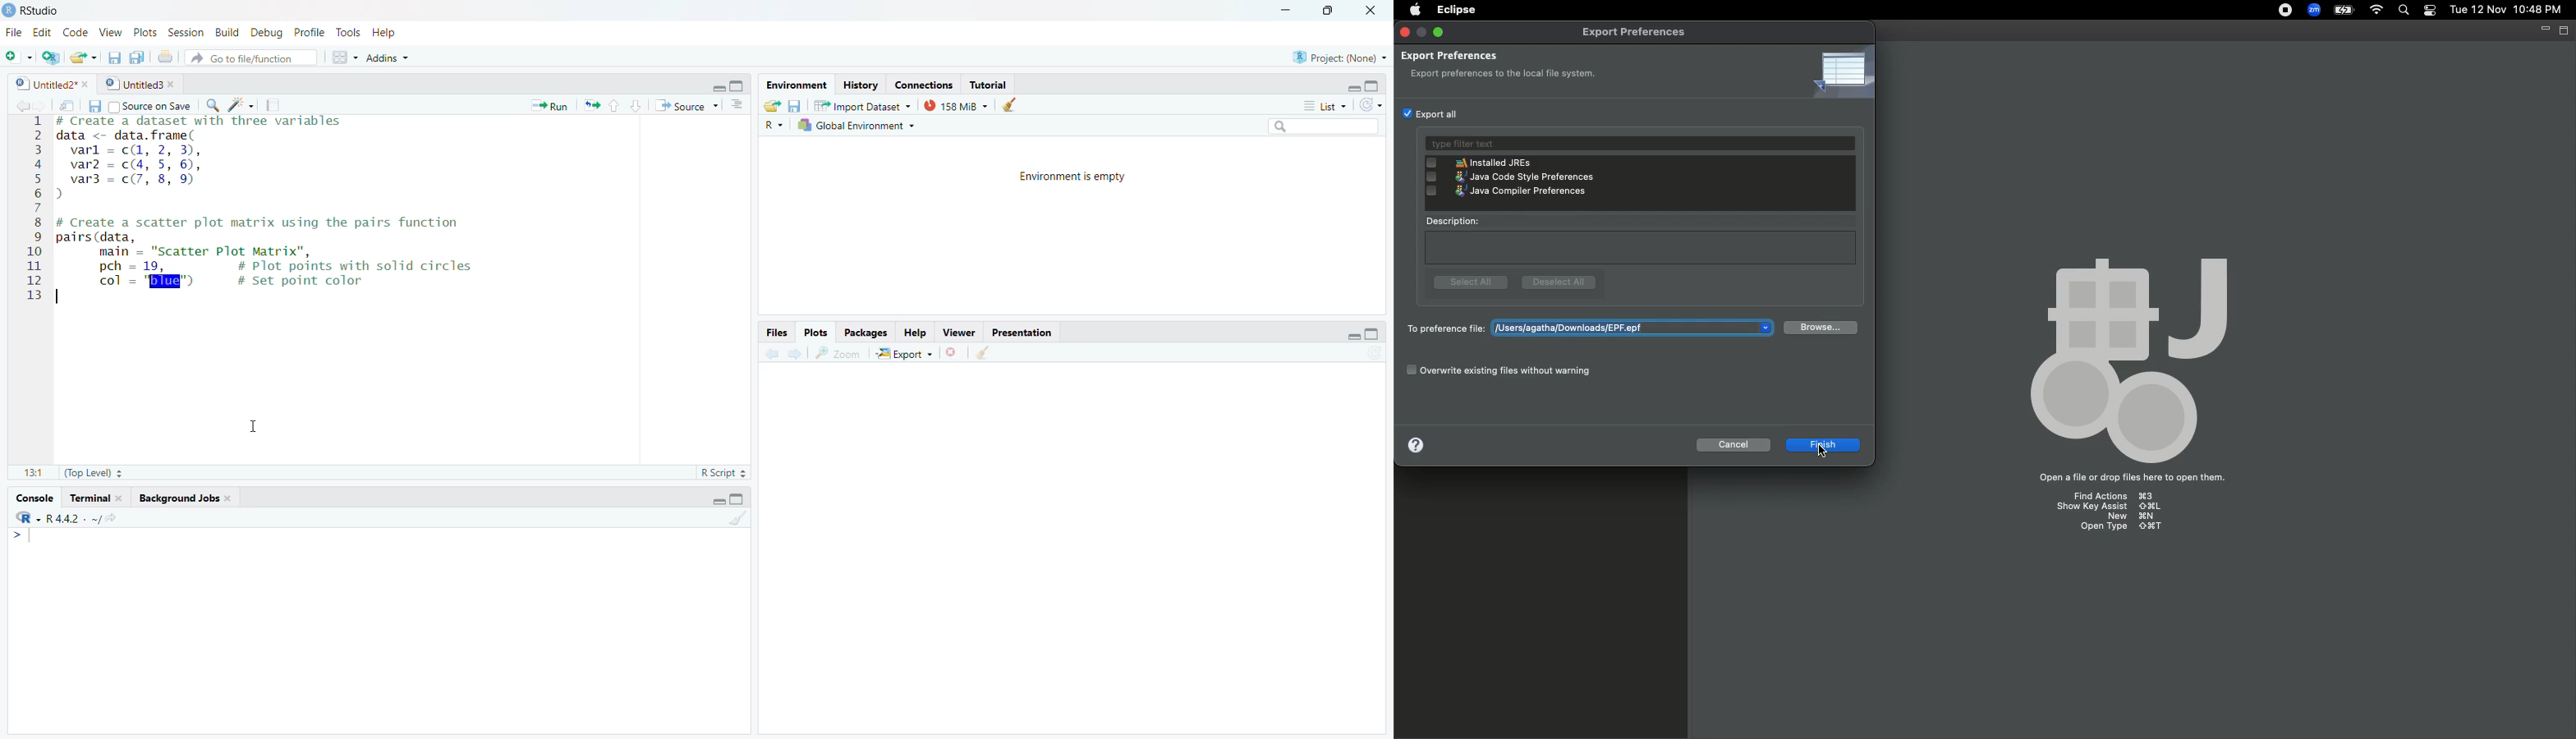 This screenshot has width=2576, height=756. Describe the element at coordinates (23, 105) in the screenshot. I see `forward/backward` at that location.